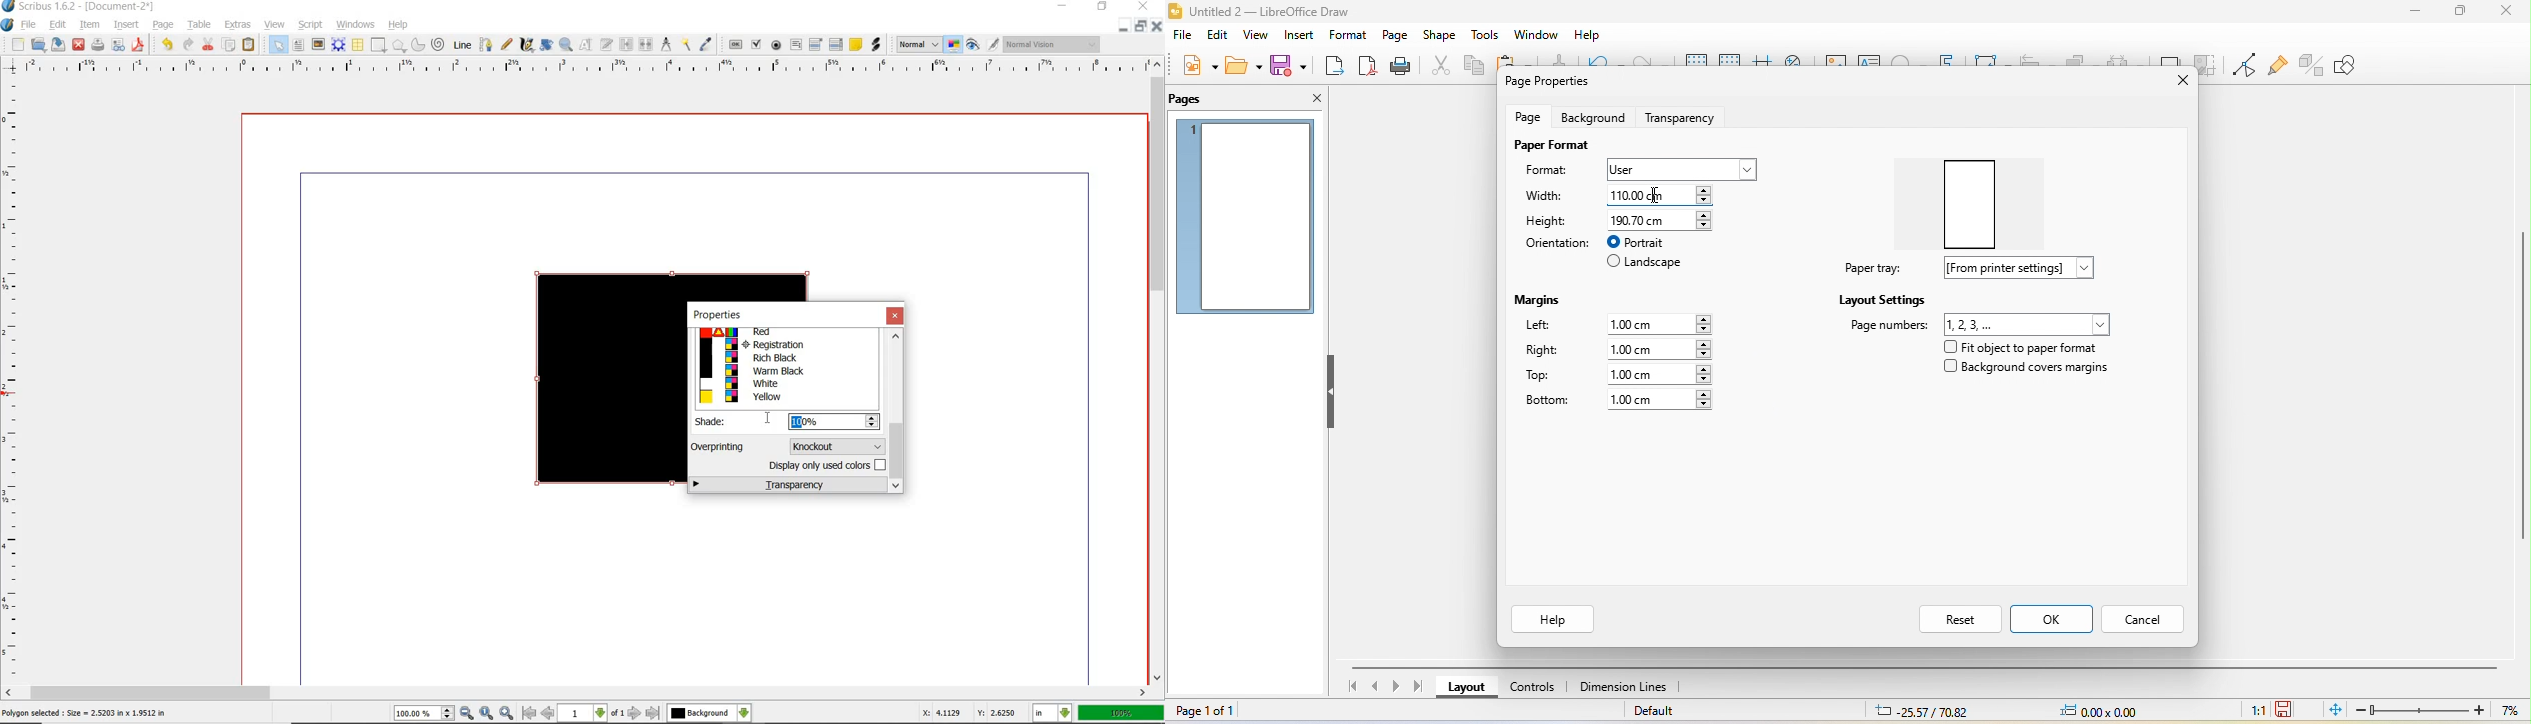 The image size is (2548, 728). I want to click on select item, so click(275, 45).